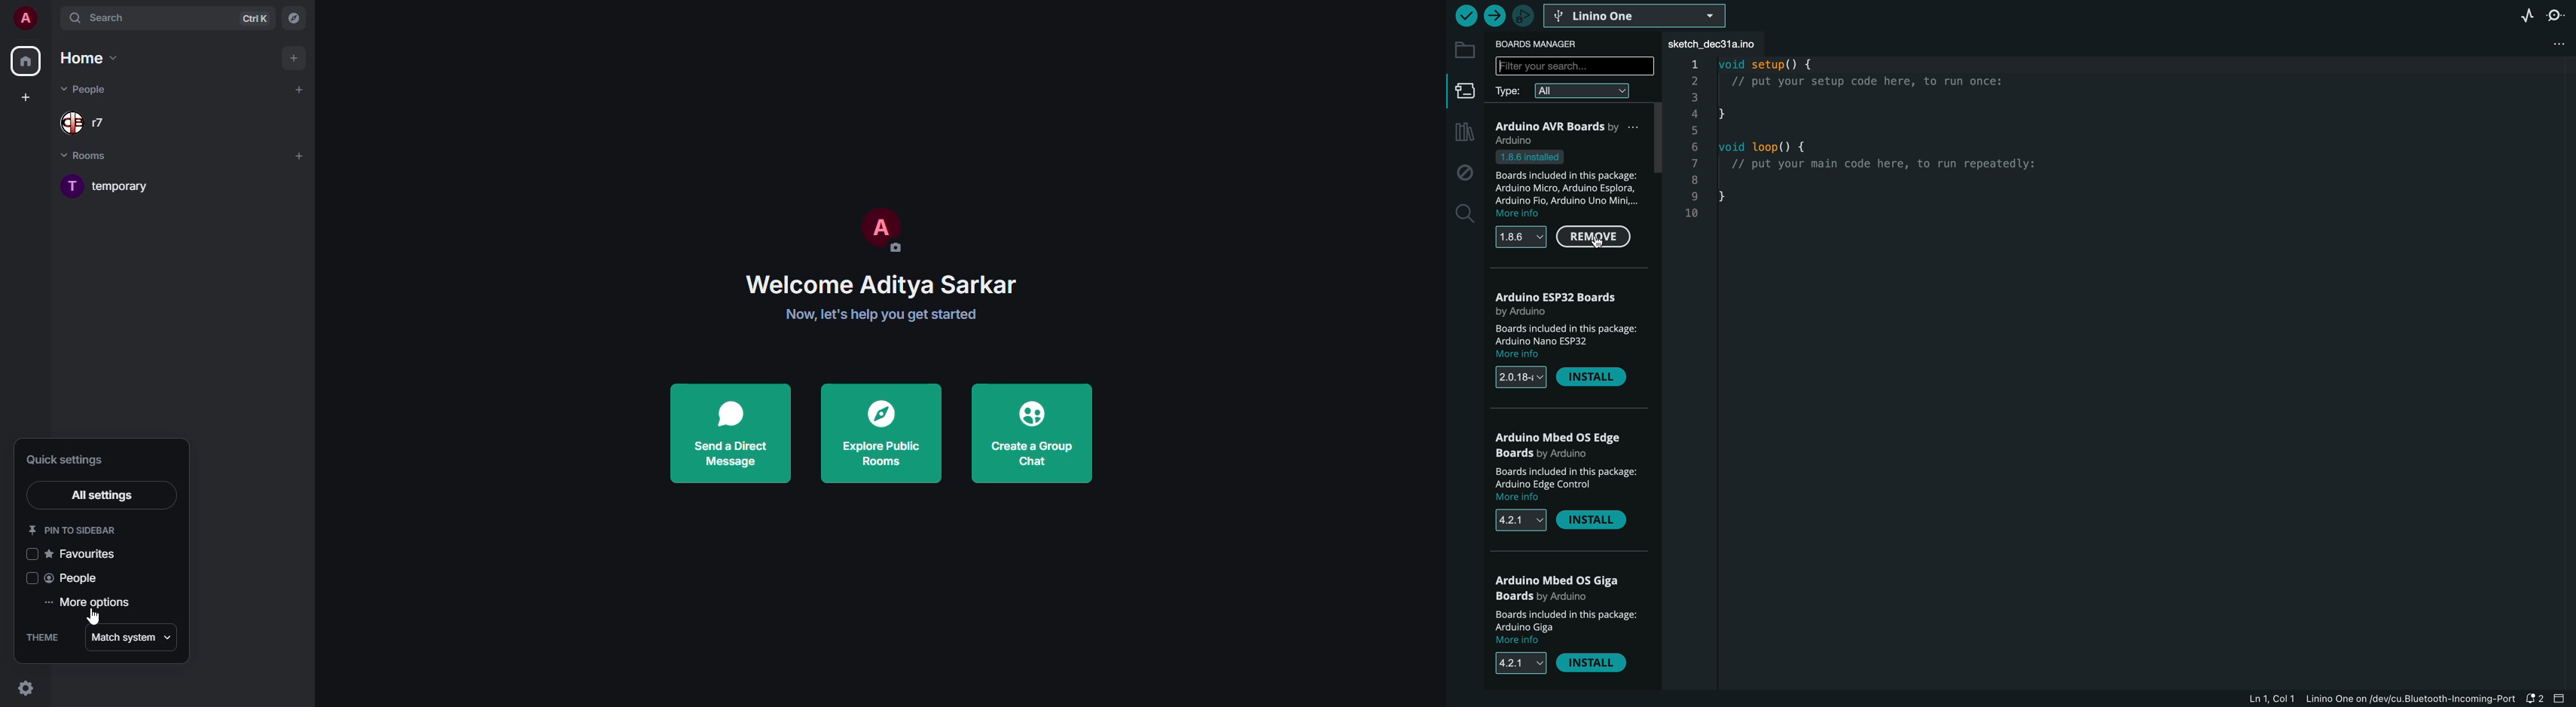 This screenshot has height=728, width=2576. What do you see at coordinates (91, 57) in the screenshot?
I see `home` at bounding box center [91, 57].